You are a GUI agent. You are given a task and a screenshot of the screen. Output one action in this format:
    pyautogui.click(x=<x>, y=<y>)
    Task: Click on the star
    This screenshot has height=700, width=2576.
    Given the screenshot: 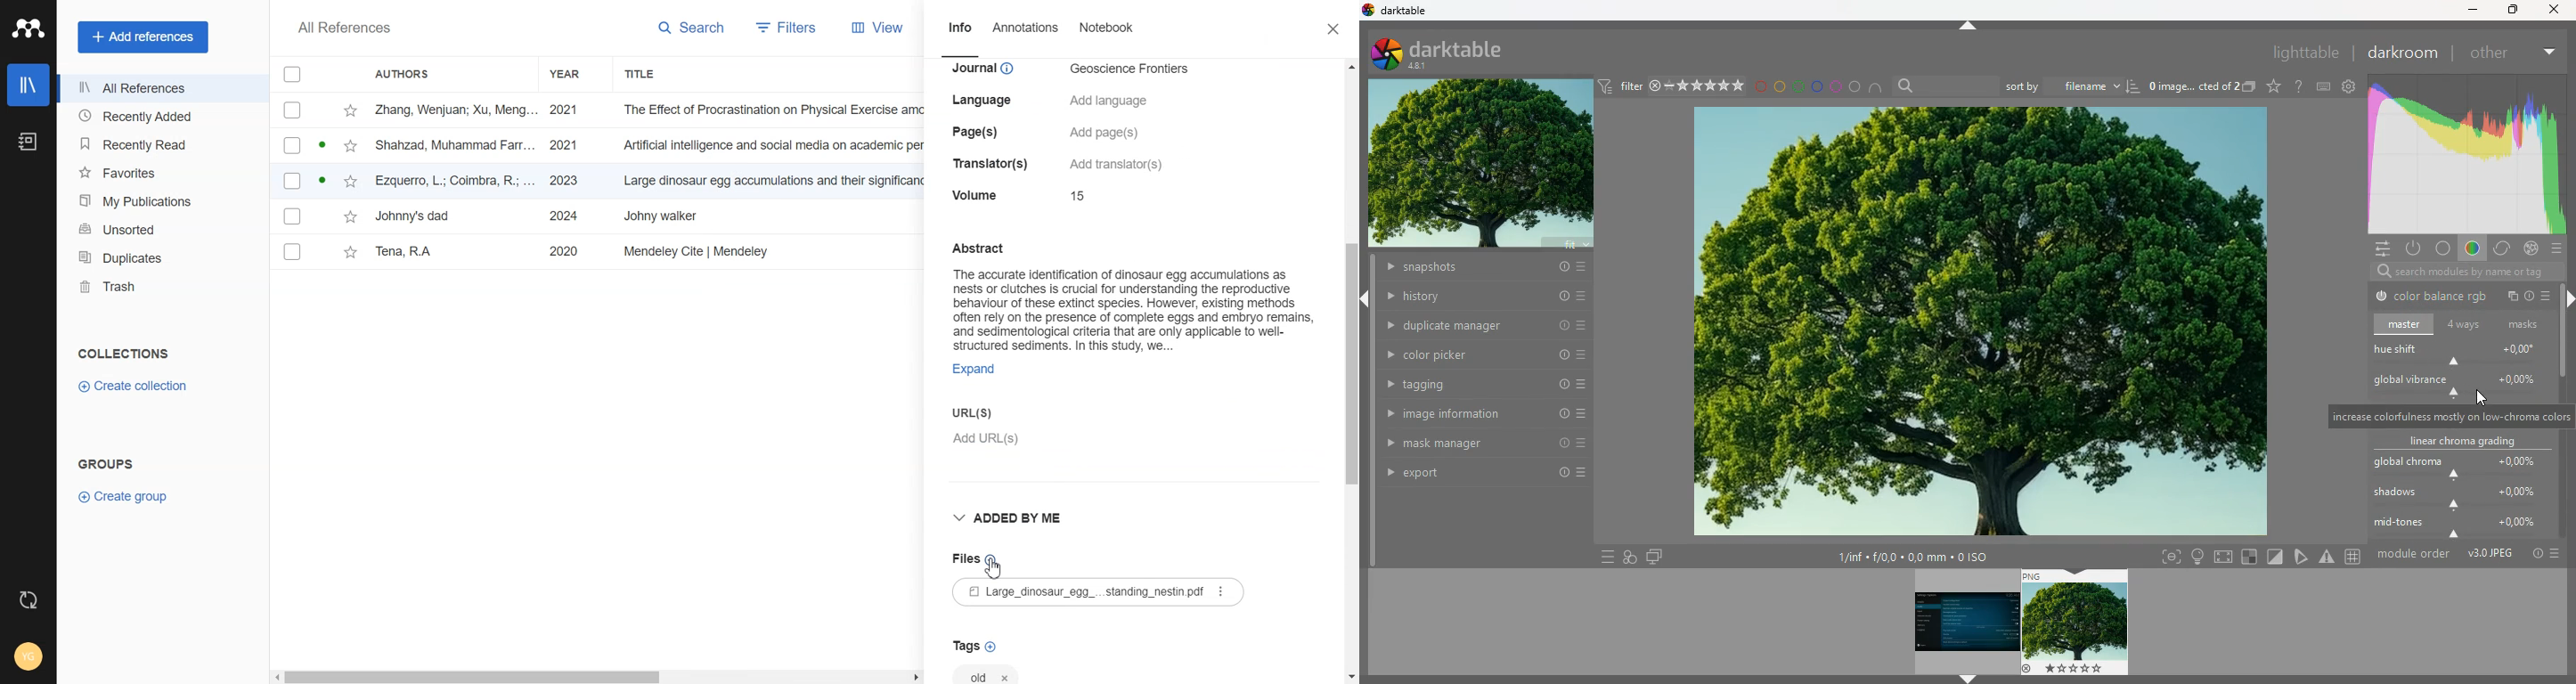 What is the action you would take?
    pyautogui.click(x=351, y=215)
    